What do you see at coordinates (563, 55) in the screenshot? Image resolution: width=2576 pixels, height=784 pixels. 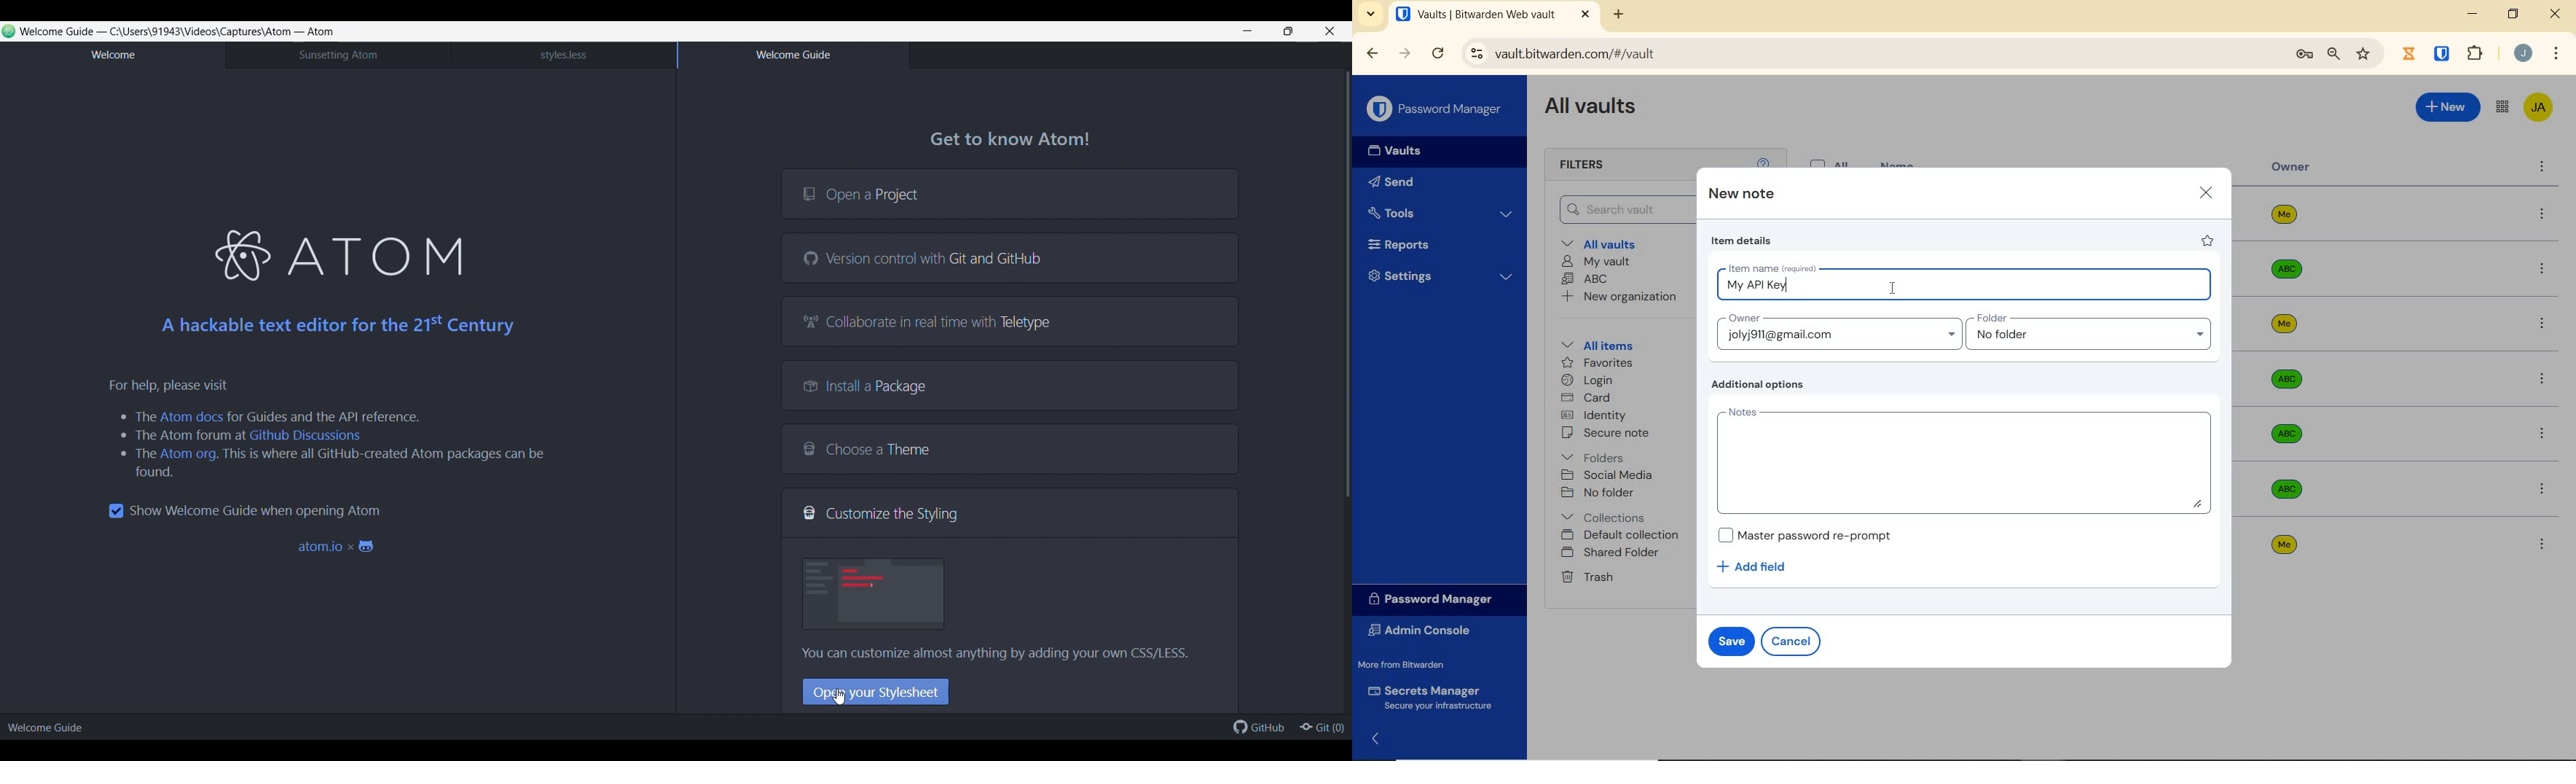 I see `style.less tab` at bounding box center [563, 55].